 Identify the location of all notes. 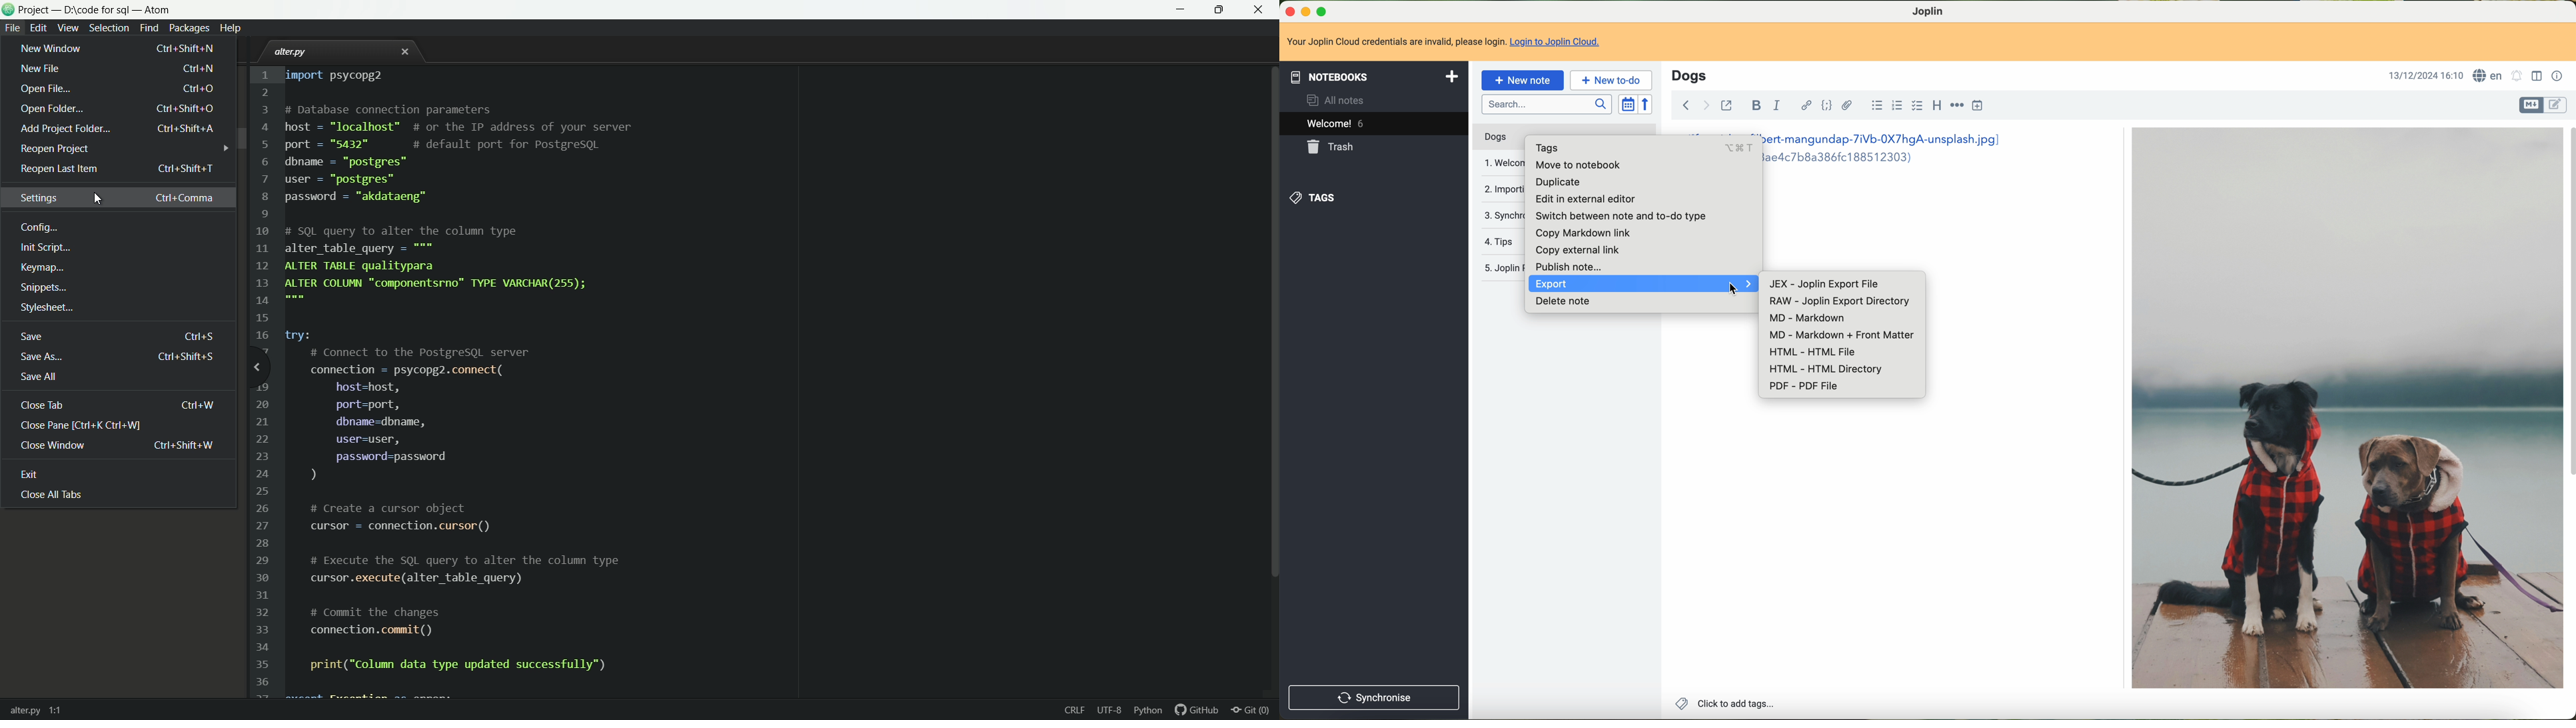
(1337, 100).